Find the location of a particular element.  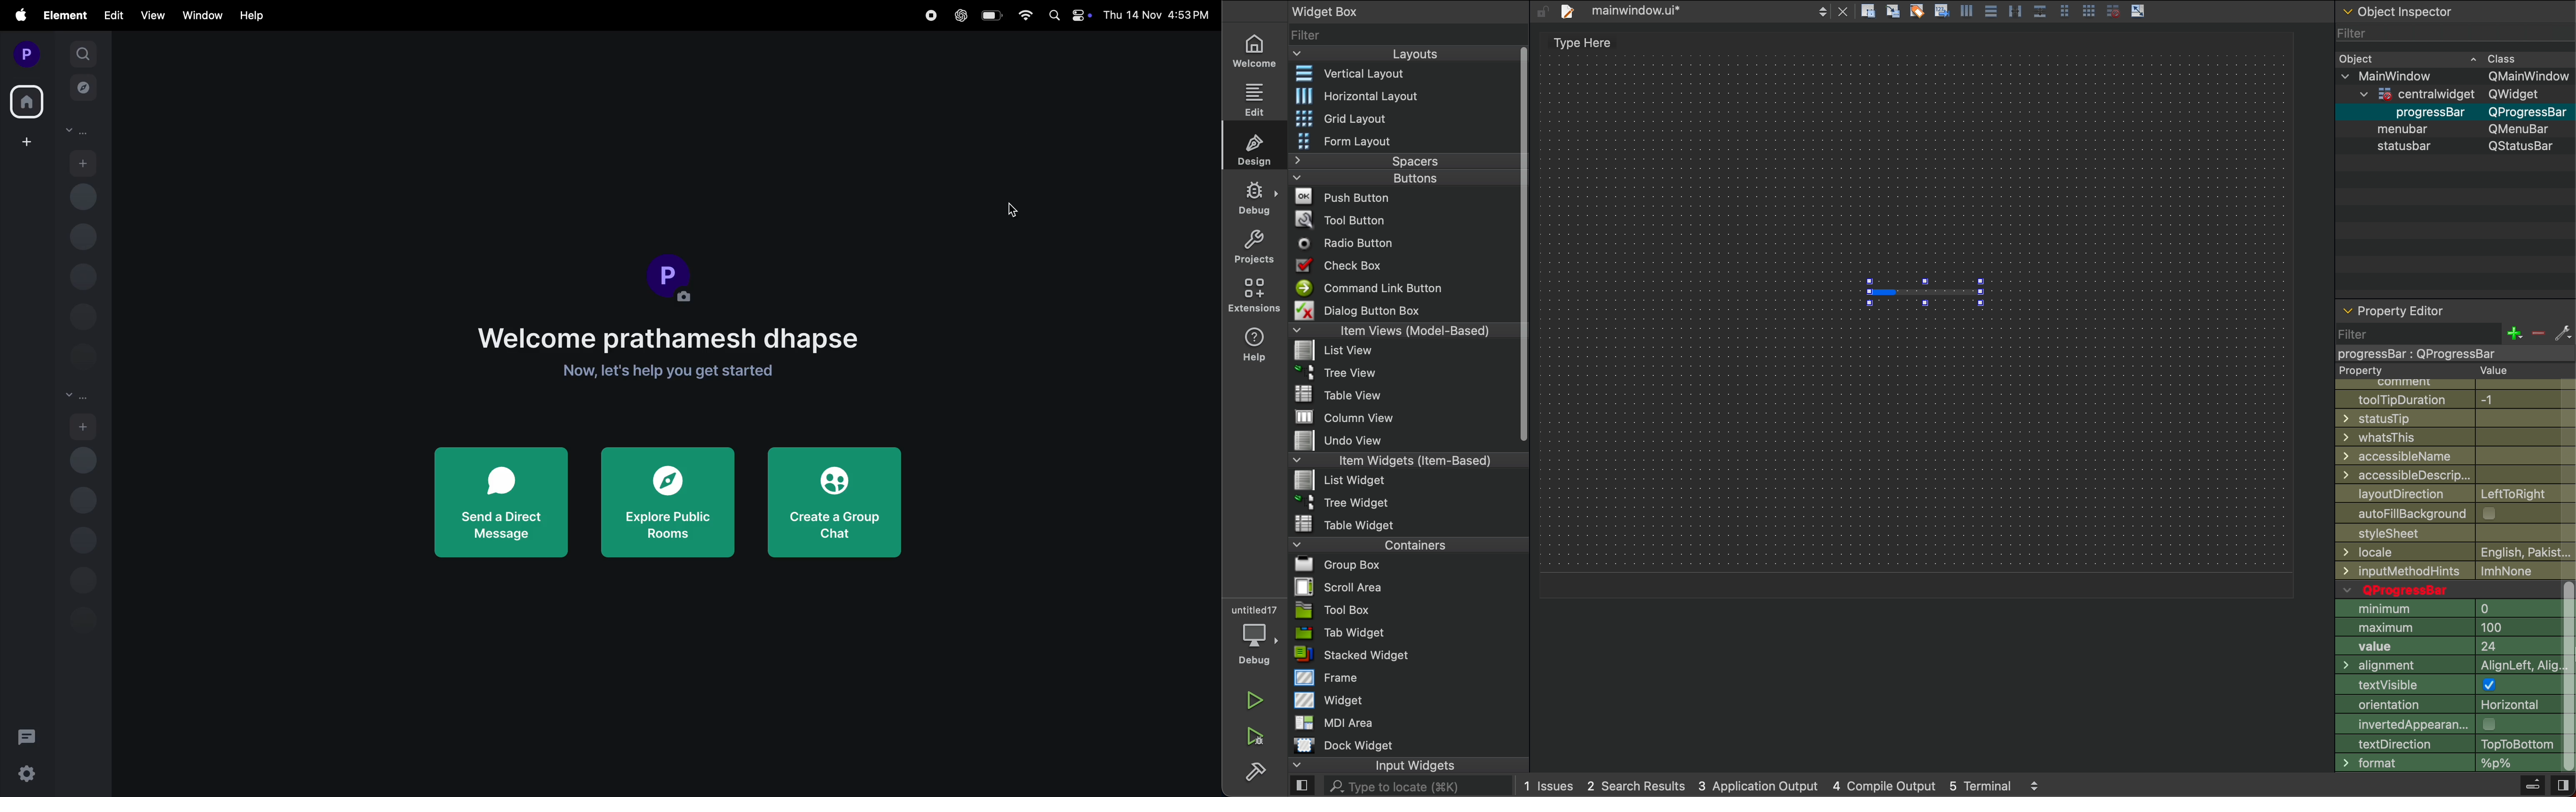

window is located at coordinates (201, 15).